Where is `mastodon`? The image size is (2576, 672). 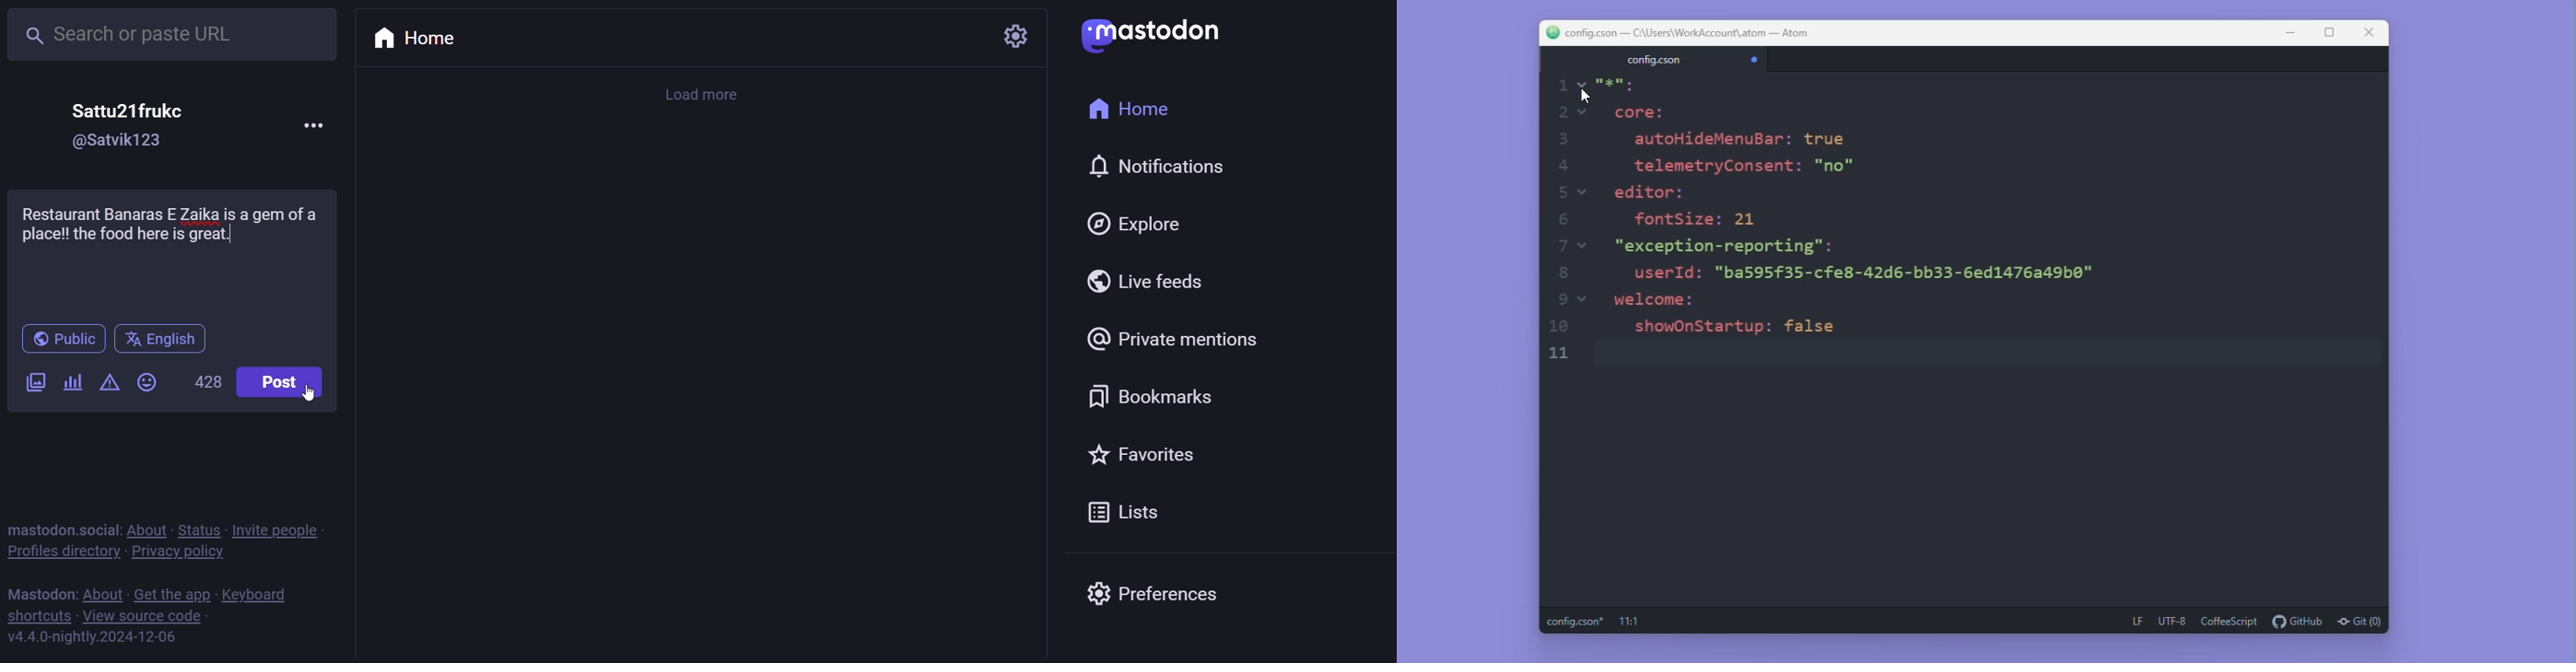
mastodon is located at coordinates (41, 593).